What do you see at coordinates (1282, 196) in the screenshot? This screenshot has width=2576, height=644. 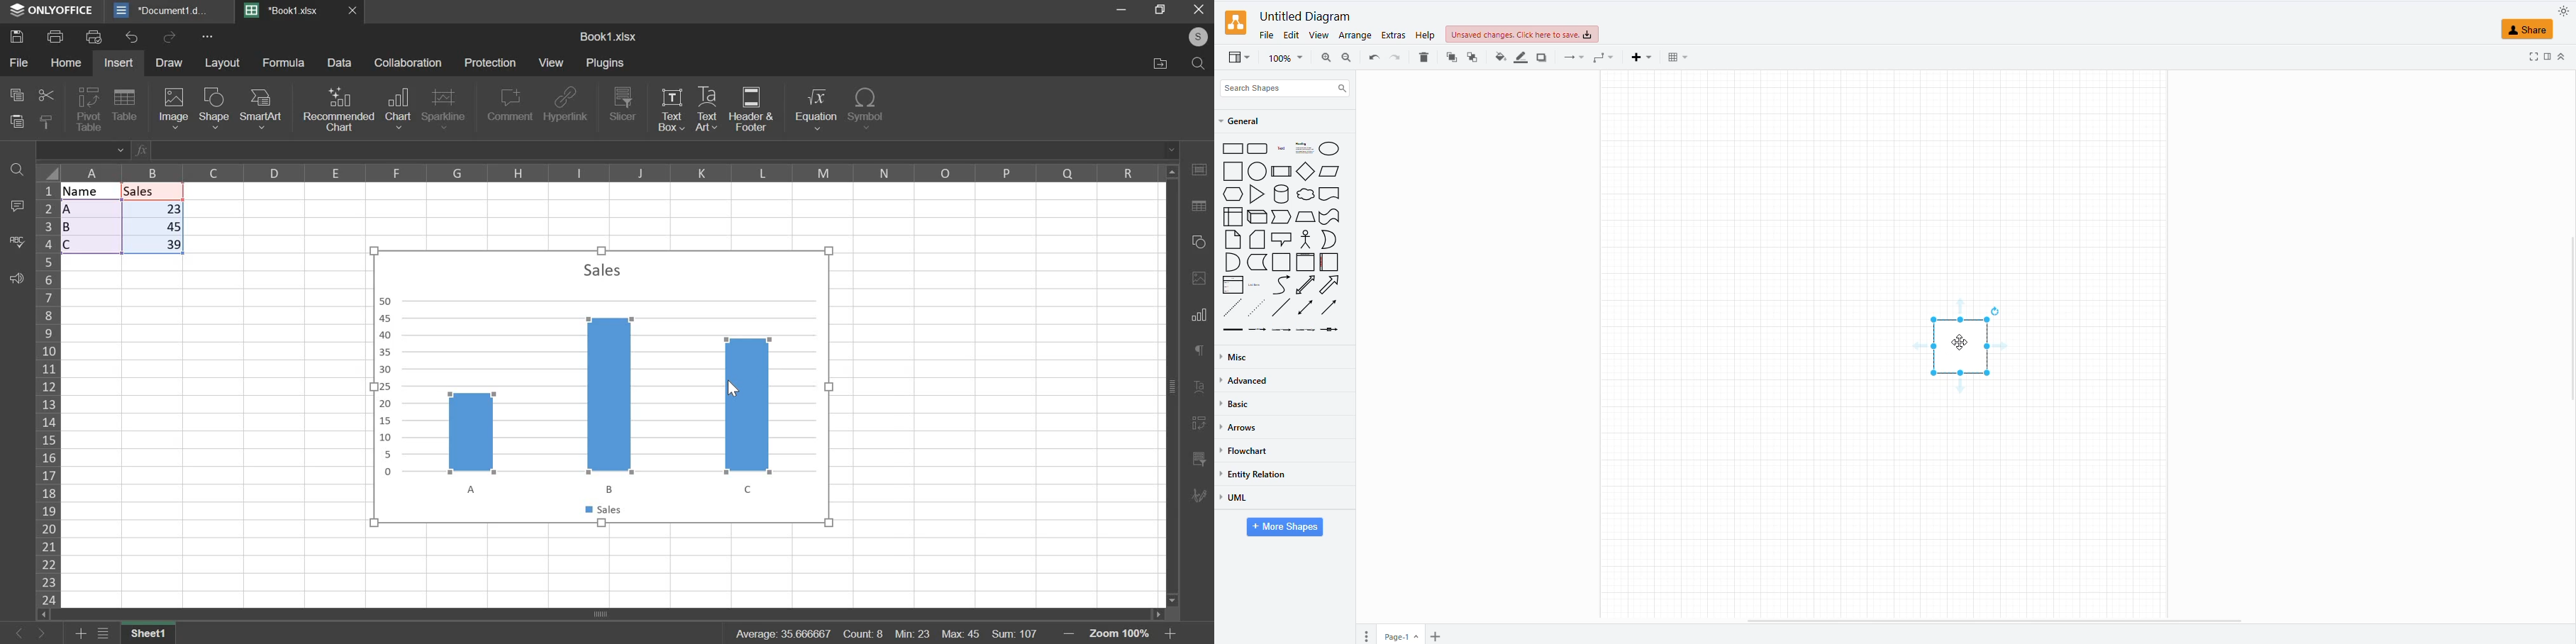 I see `cylinder` at bounding box center [1282, 196].